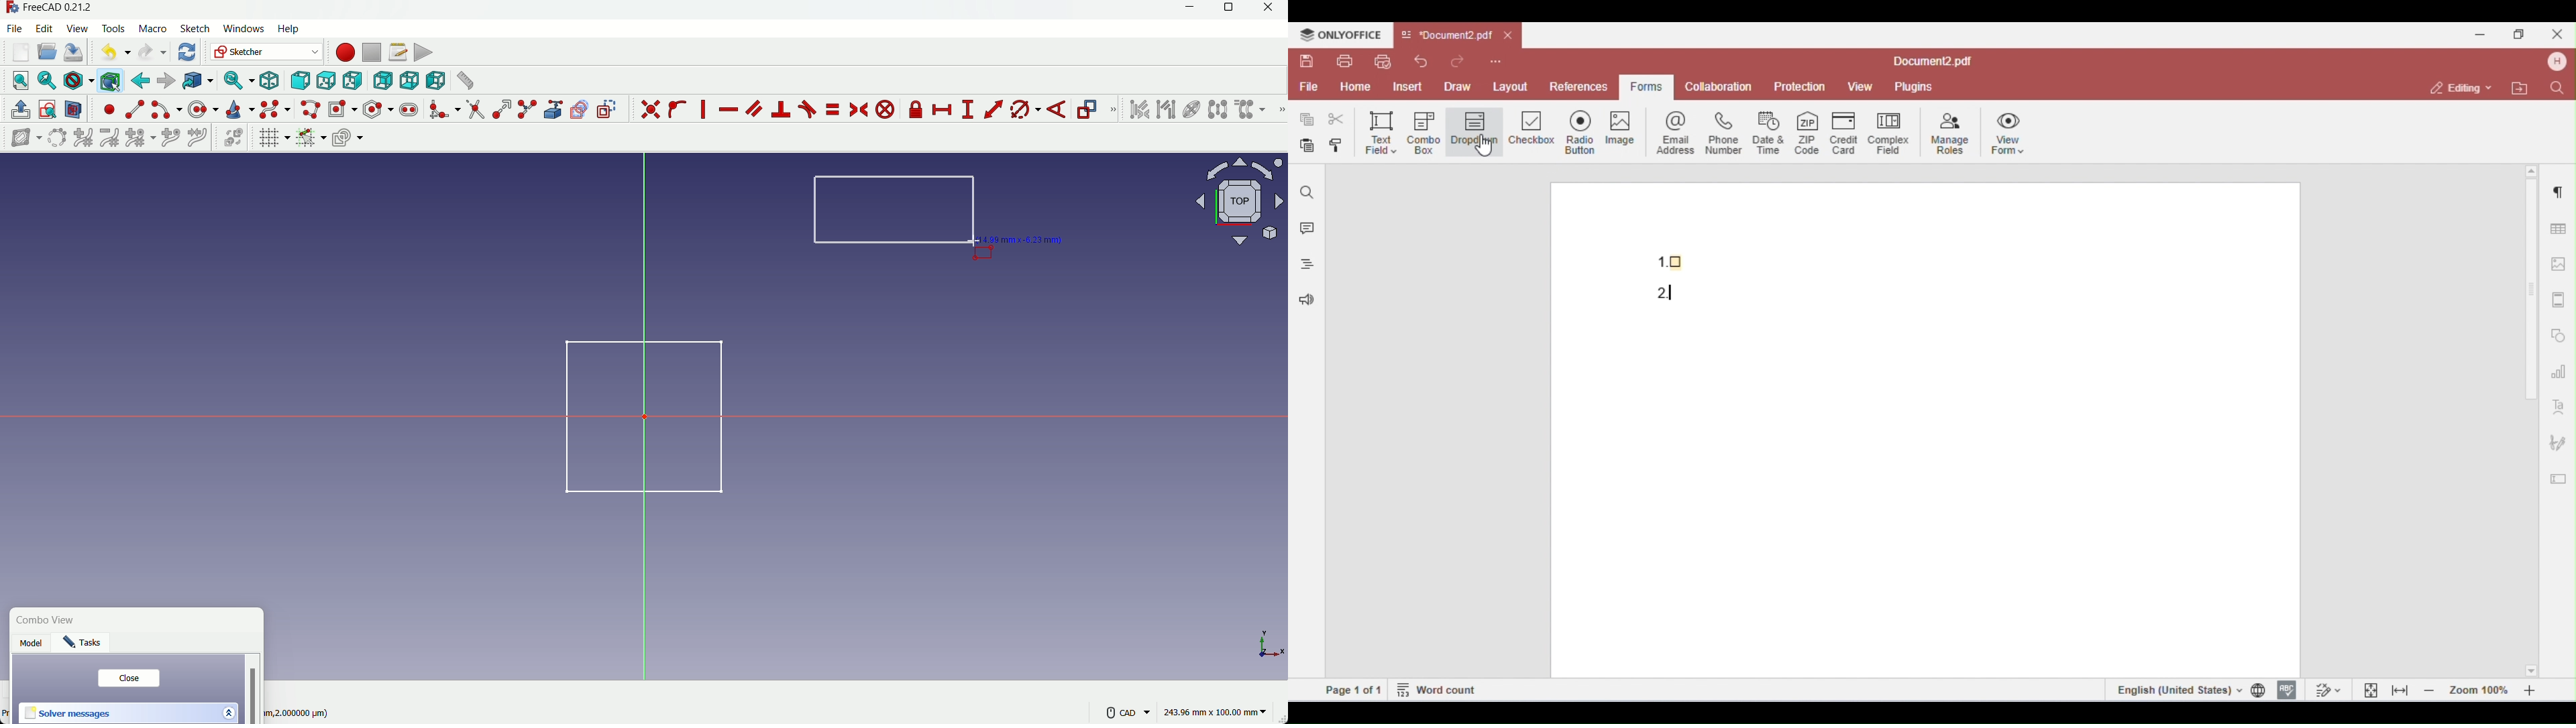 The image size is (2576, 728). What do you see at coordinates (706, 109) in the screenshot?
I see `constraint vertical` at bounding box center [706, 109].